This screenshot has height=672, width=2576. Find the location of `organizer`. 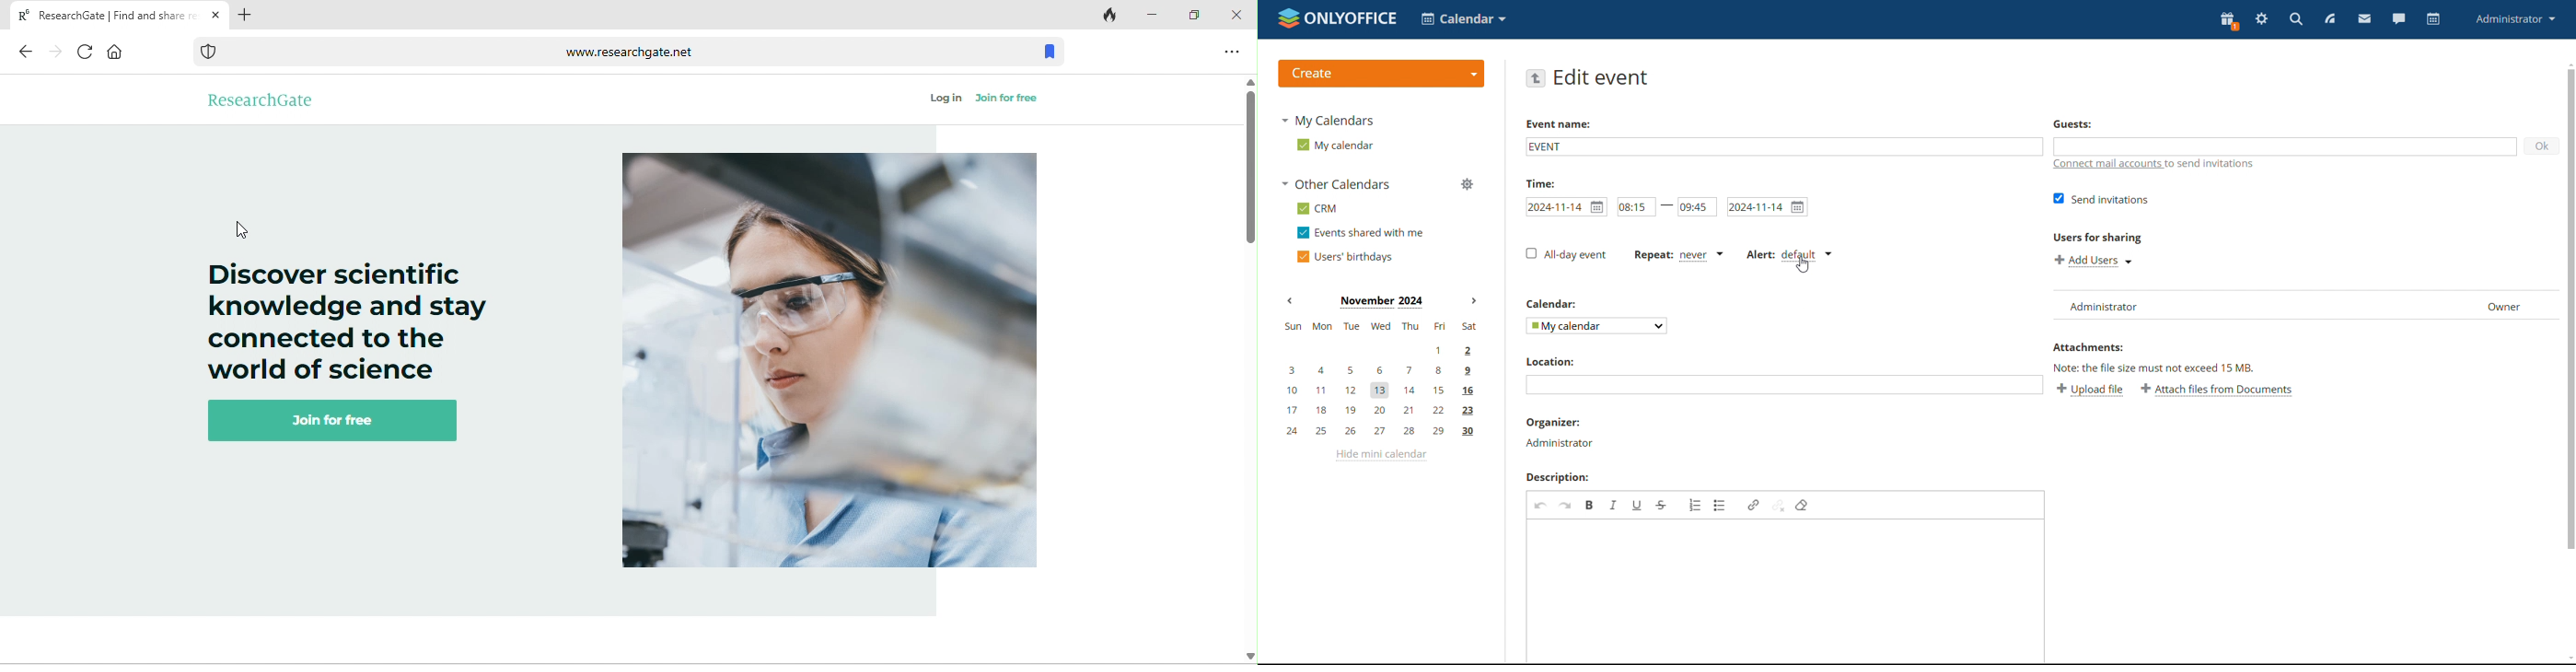

organizer is located at coordinates (1560, 442).